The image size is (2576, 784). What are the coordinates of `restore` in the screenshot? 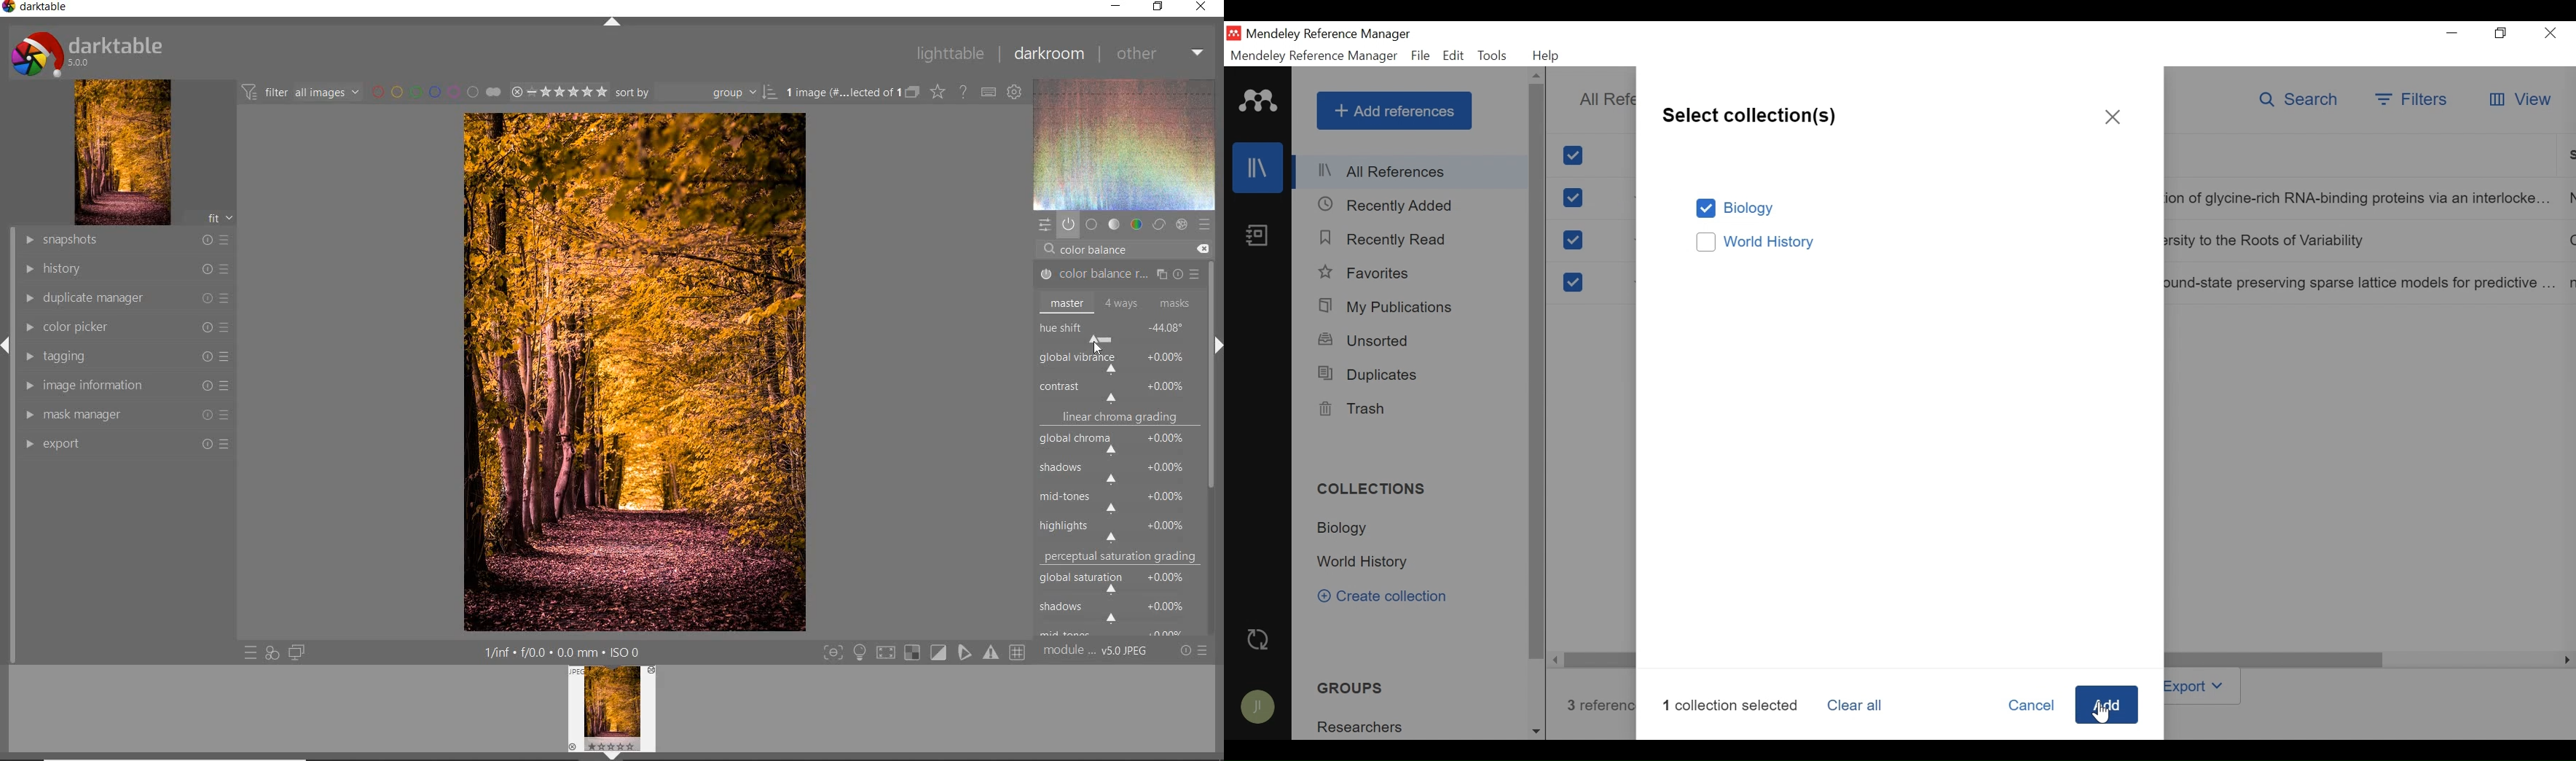 It's located at (1157, 8).